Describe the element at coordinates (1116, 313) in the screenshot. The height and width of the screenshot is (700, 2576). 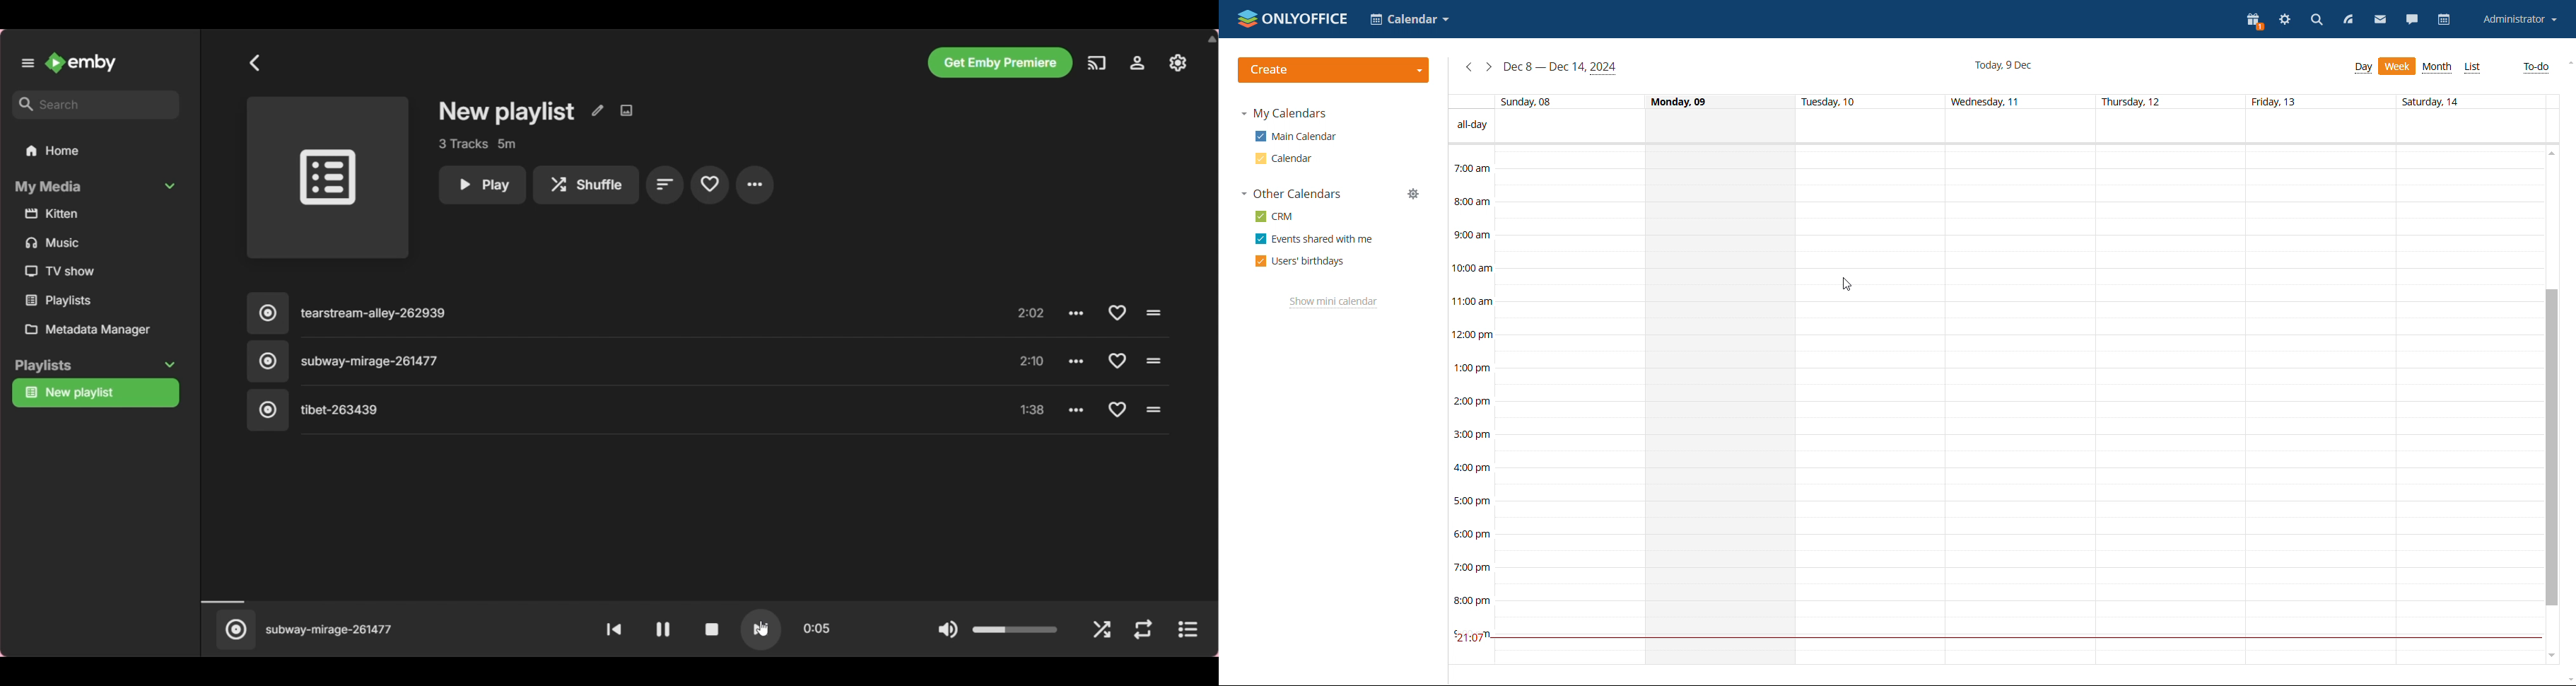
I see `add to favorite` at that location.